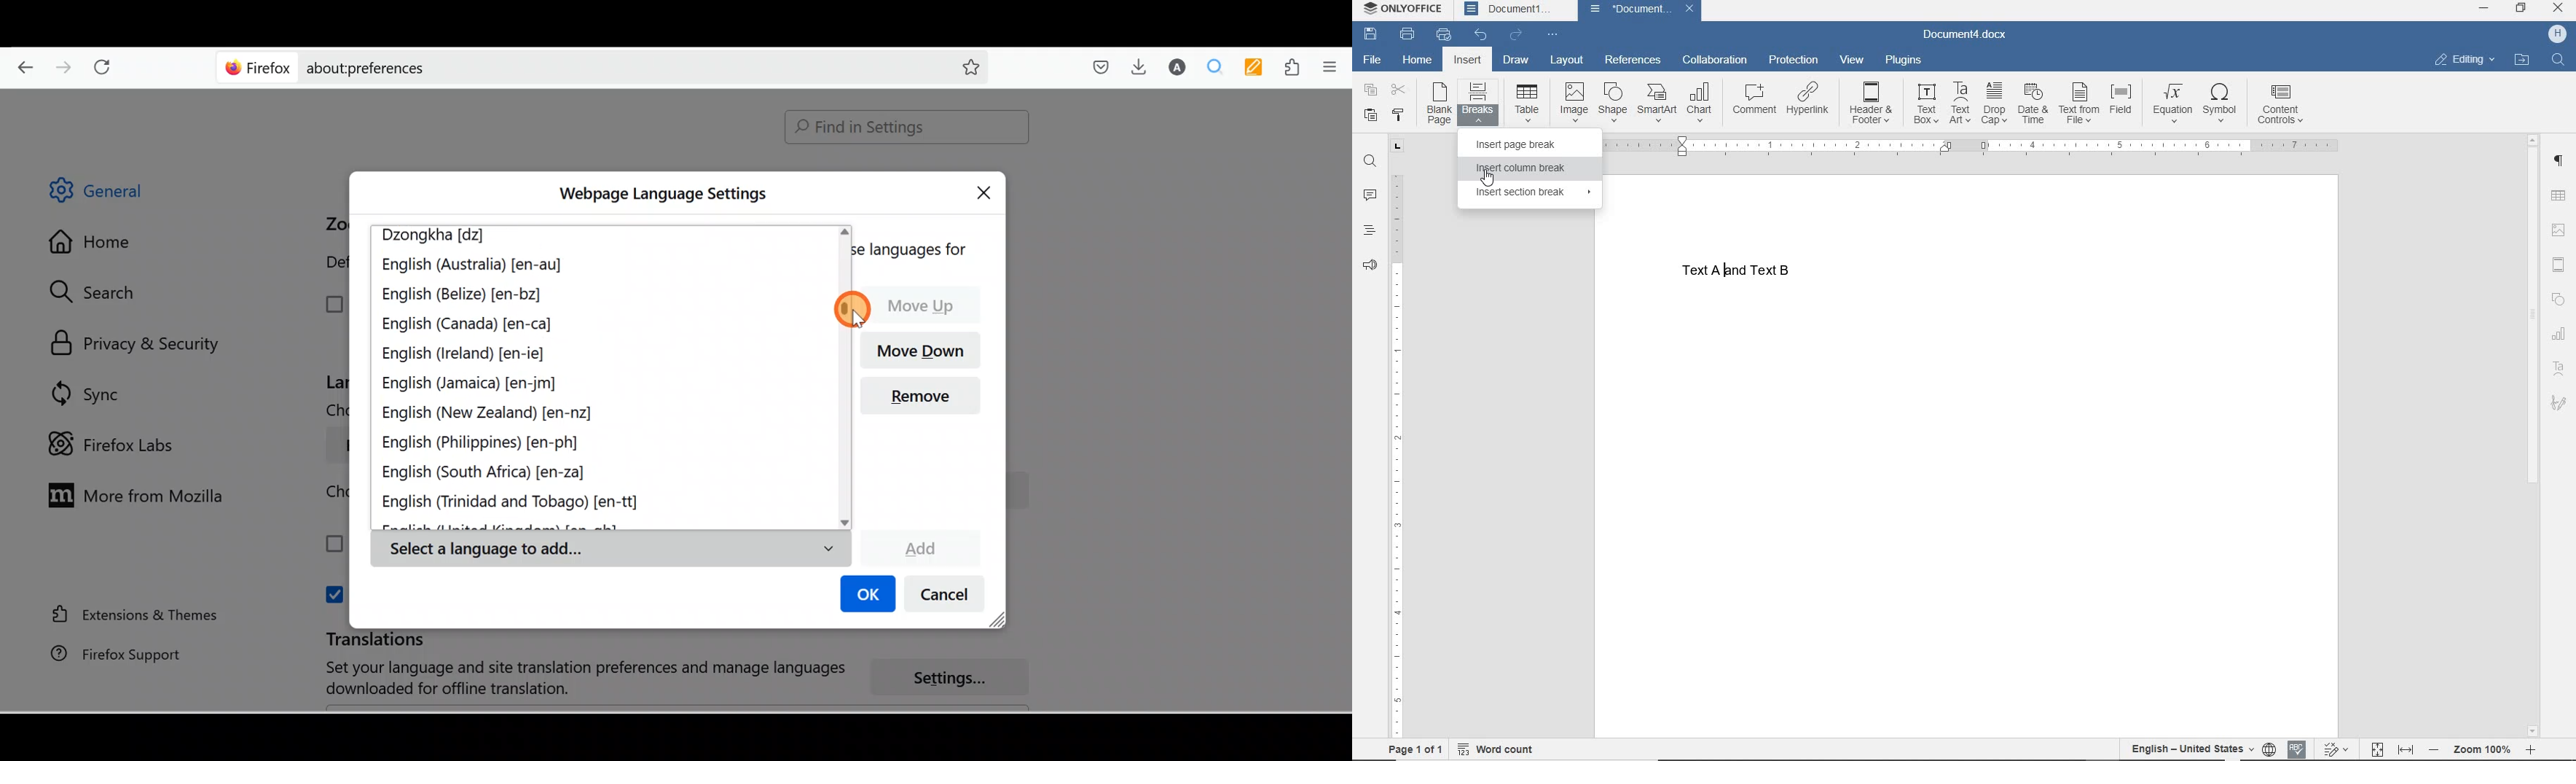  What do you see at coordinates (1467, 61) in the screenshot?
I see `INSERT` at bounding box center [1467, 61].